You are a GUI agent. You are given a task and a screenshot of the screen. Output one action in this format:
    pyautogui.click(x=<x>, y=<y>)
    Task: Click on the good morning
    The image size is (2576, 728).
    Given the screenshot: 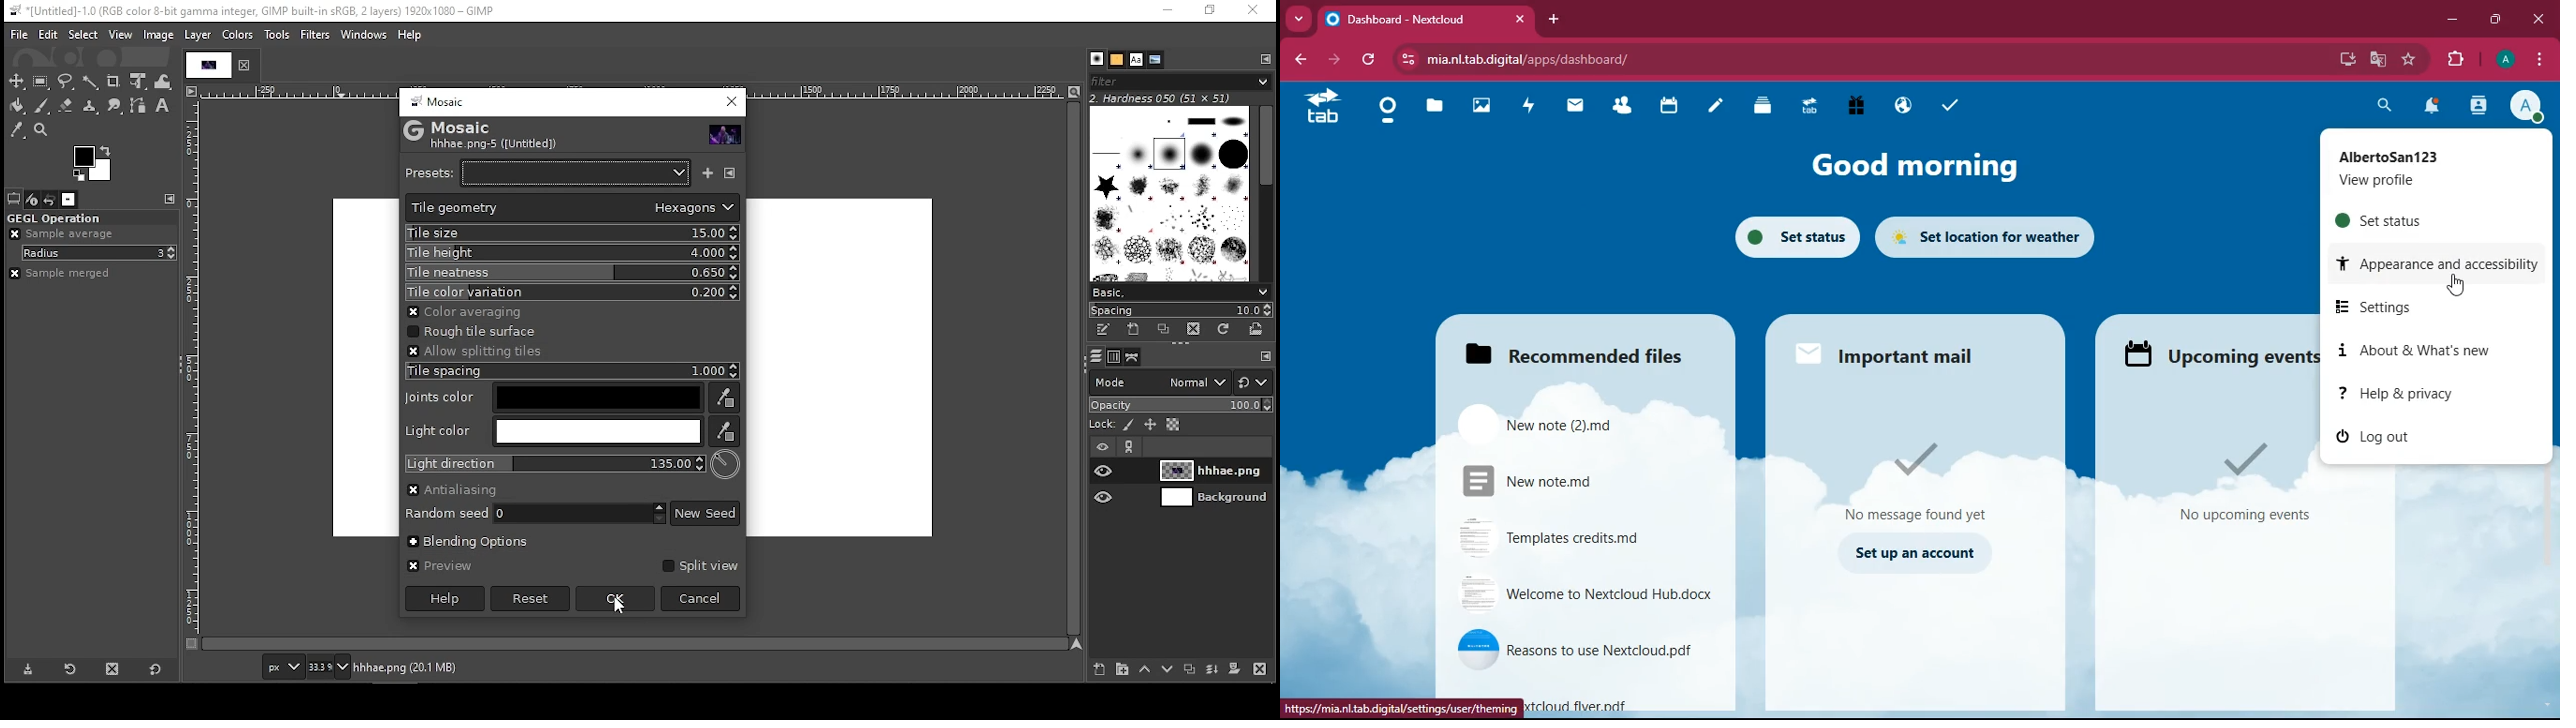 What is the action you would take?
    pyautogui.click(x=1912, y=168)
    